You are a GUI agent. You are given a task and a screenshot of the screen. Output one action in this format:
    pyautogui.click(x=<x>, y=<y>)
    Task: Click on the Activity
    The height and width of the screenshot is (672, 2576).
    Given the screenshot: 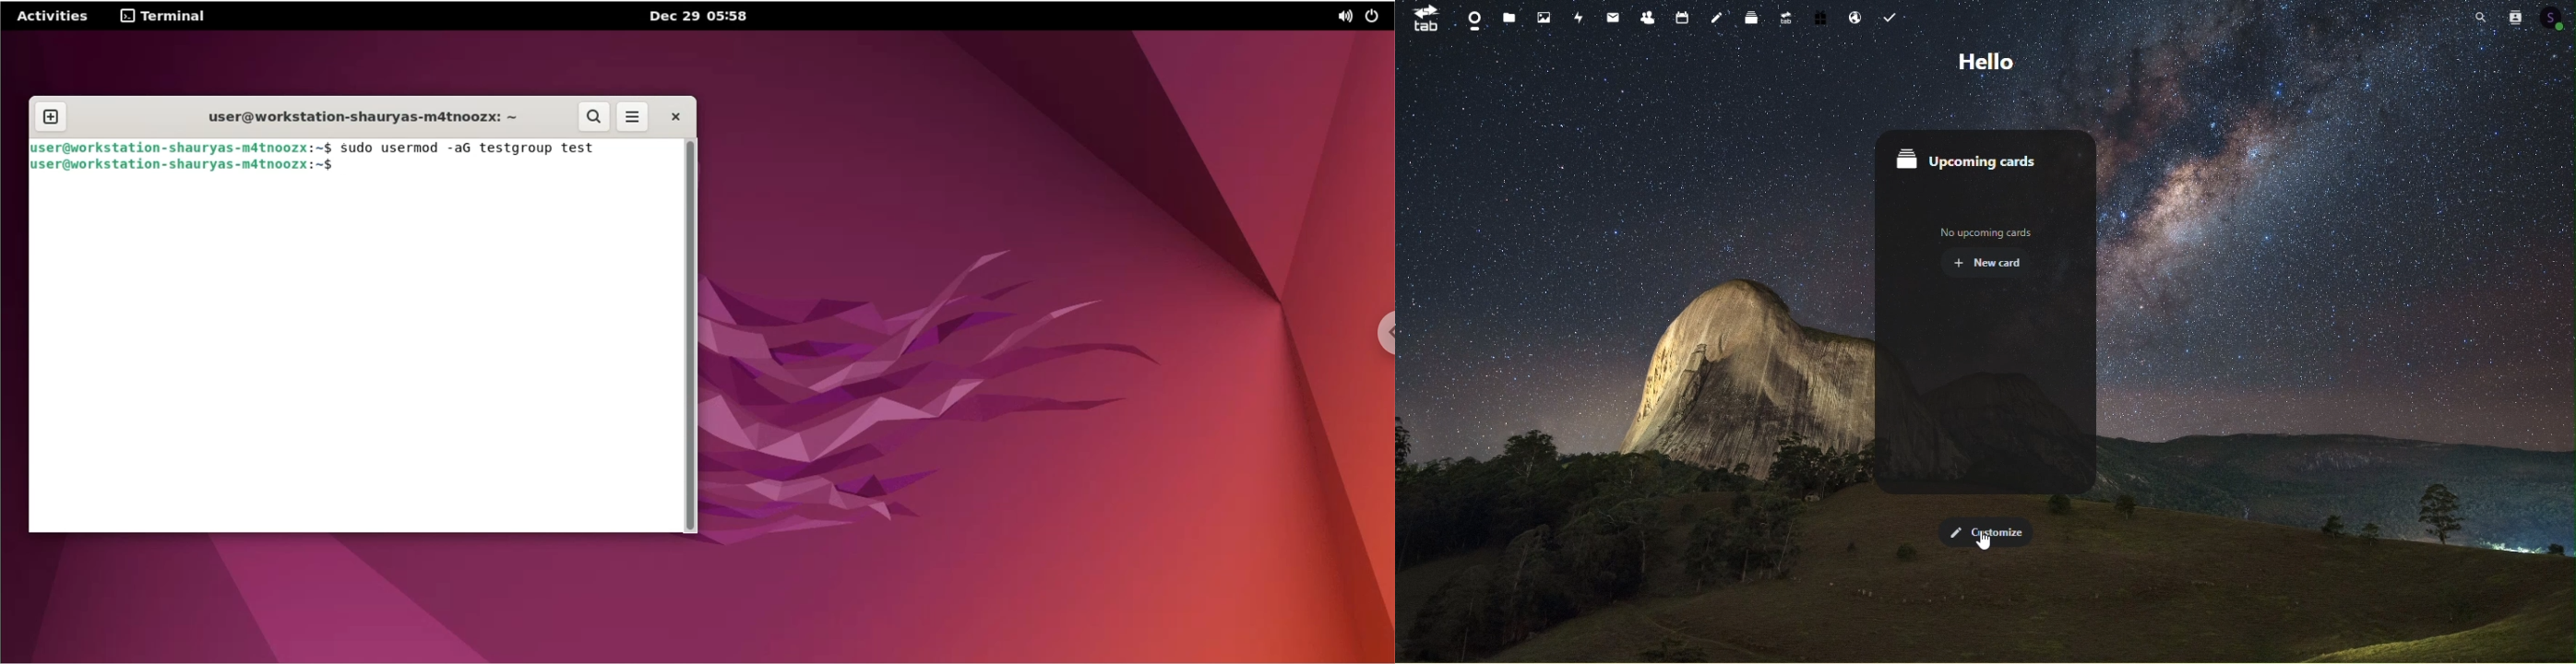 What is the action you would take?
    pyautogui.click(x=1581, y=16)
    